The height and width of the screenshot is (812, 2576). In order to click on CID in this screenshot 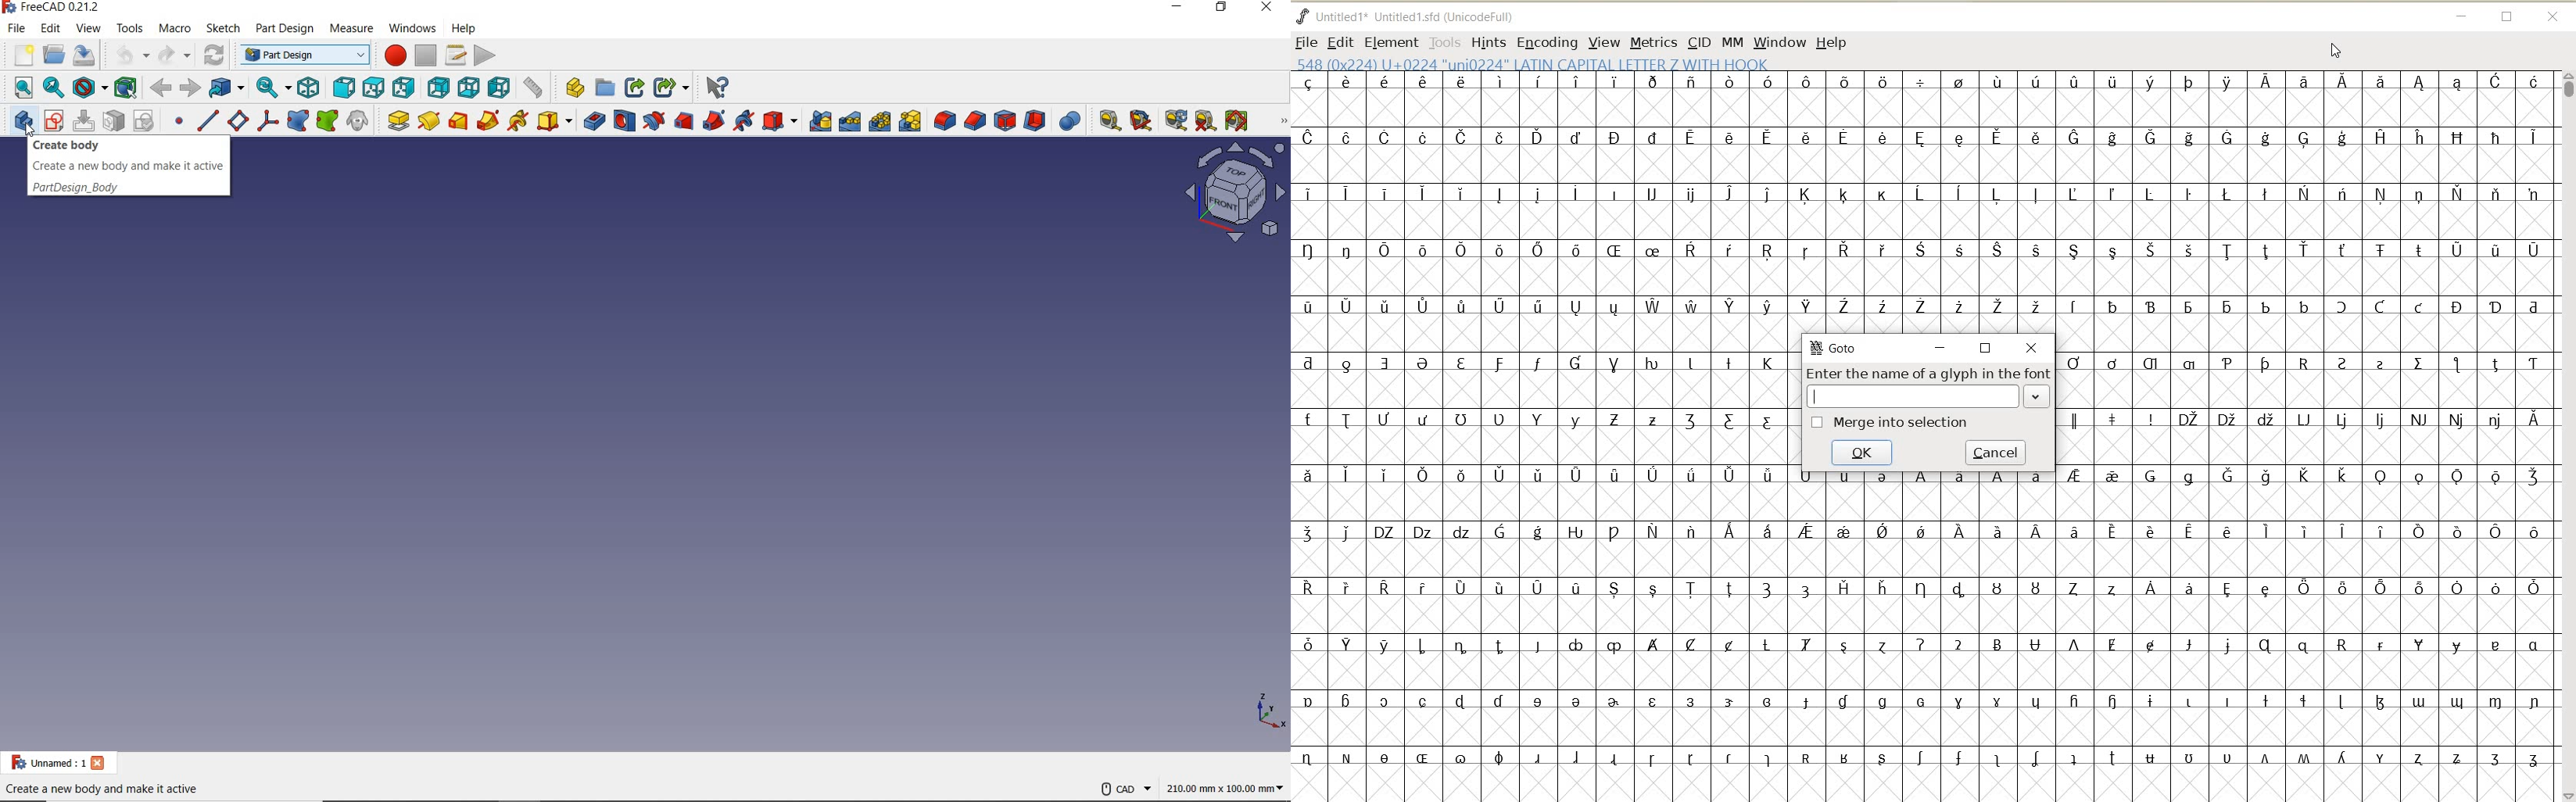, I will do `click(1699, 44)`.